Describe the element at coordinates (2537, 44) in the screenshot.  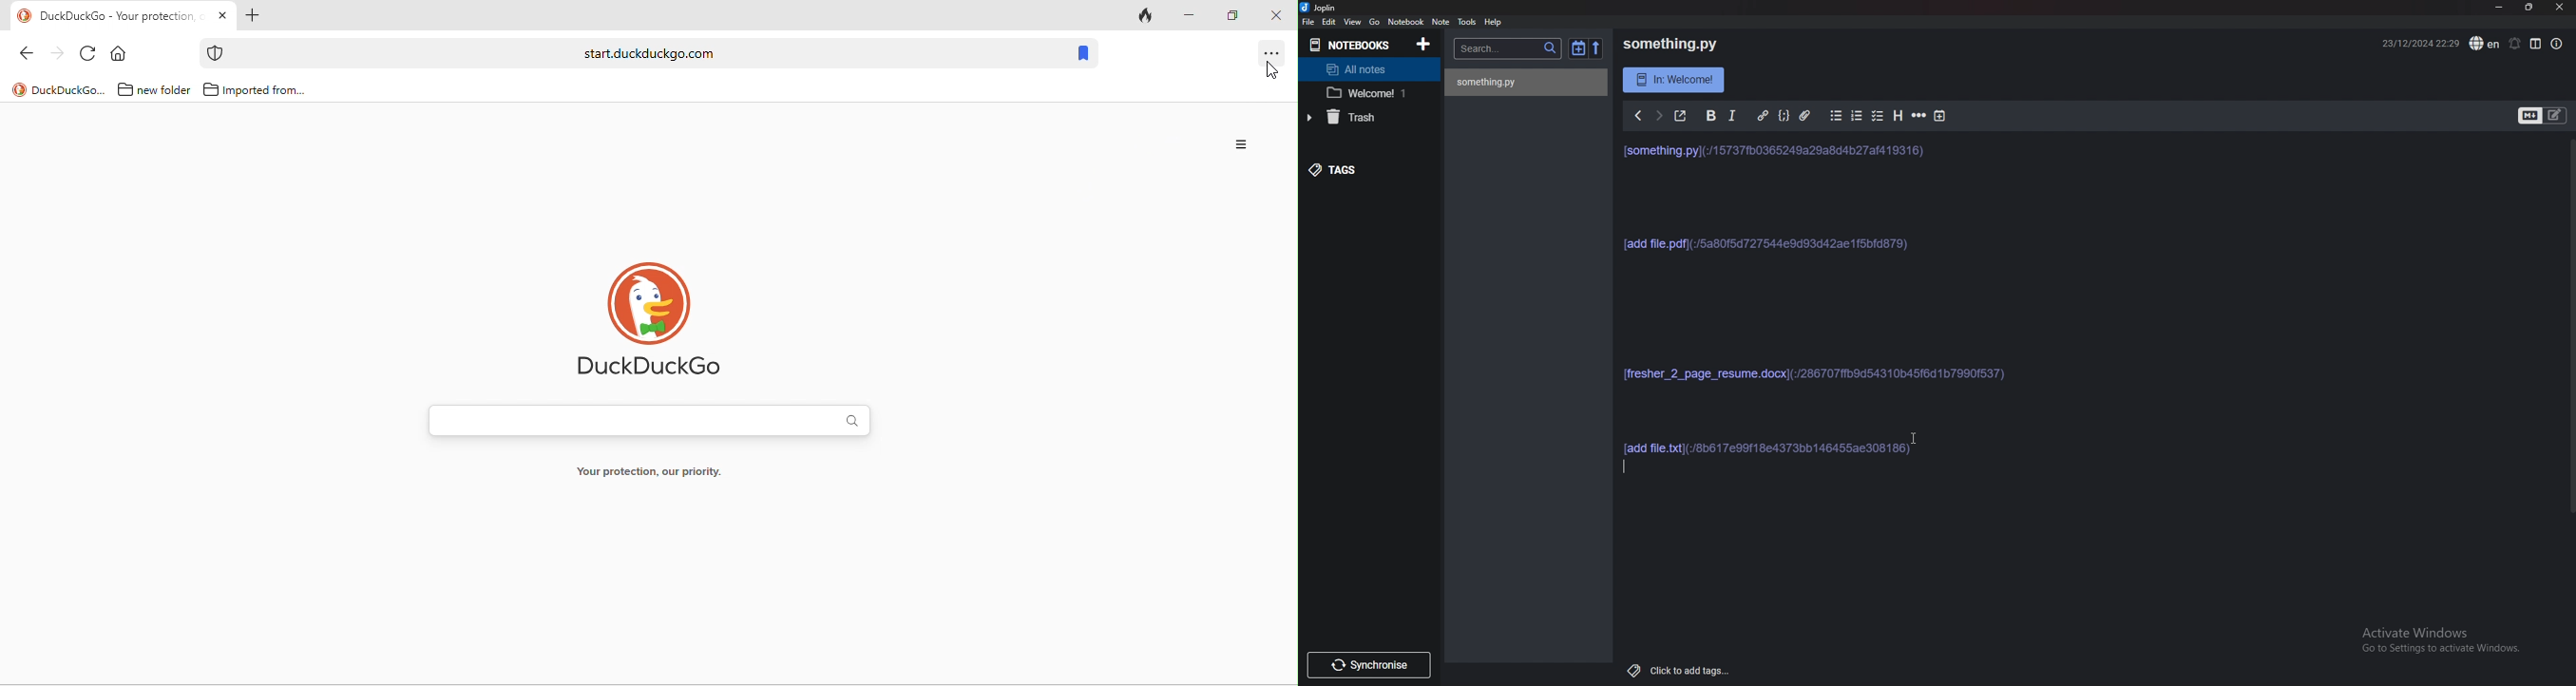
I see `Toggle editor layout` at that location.